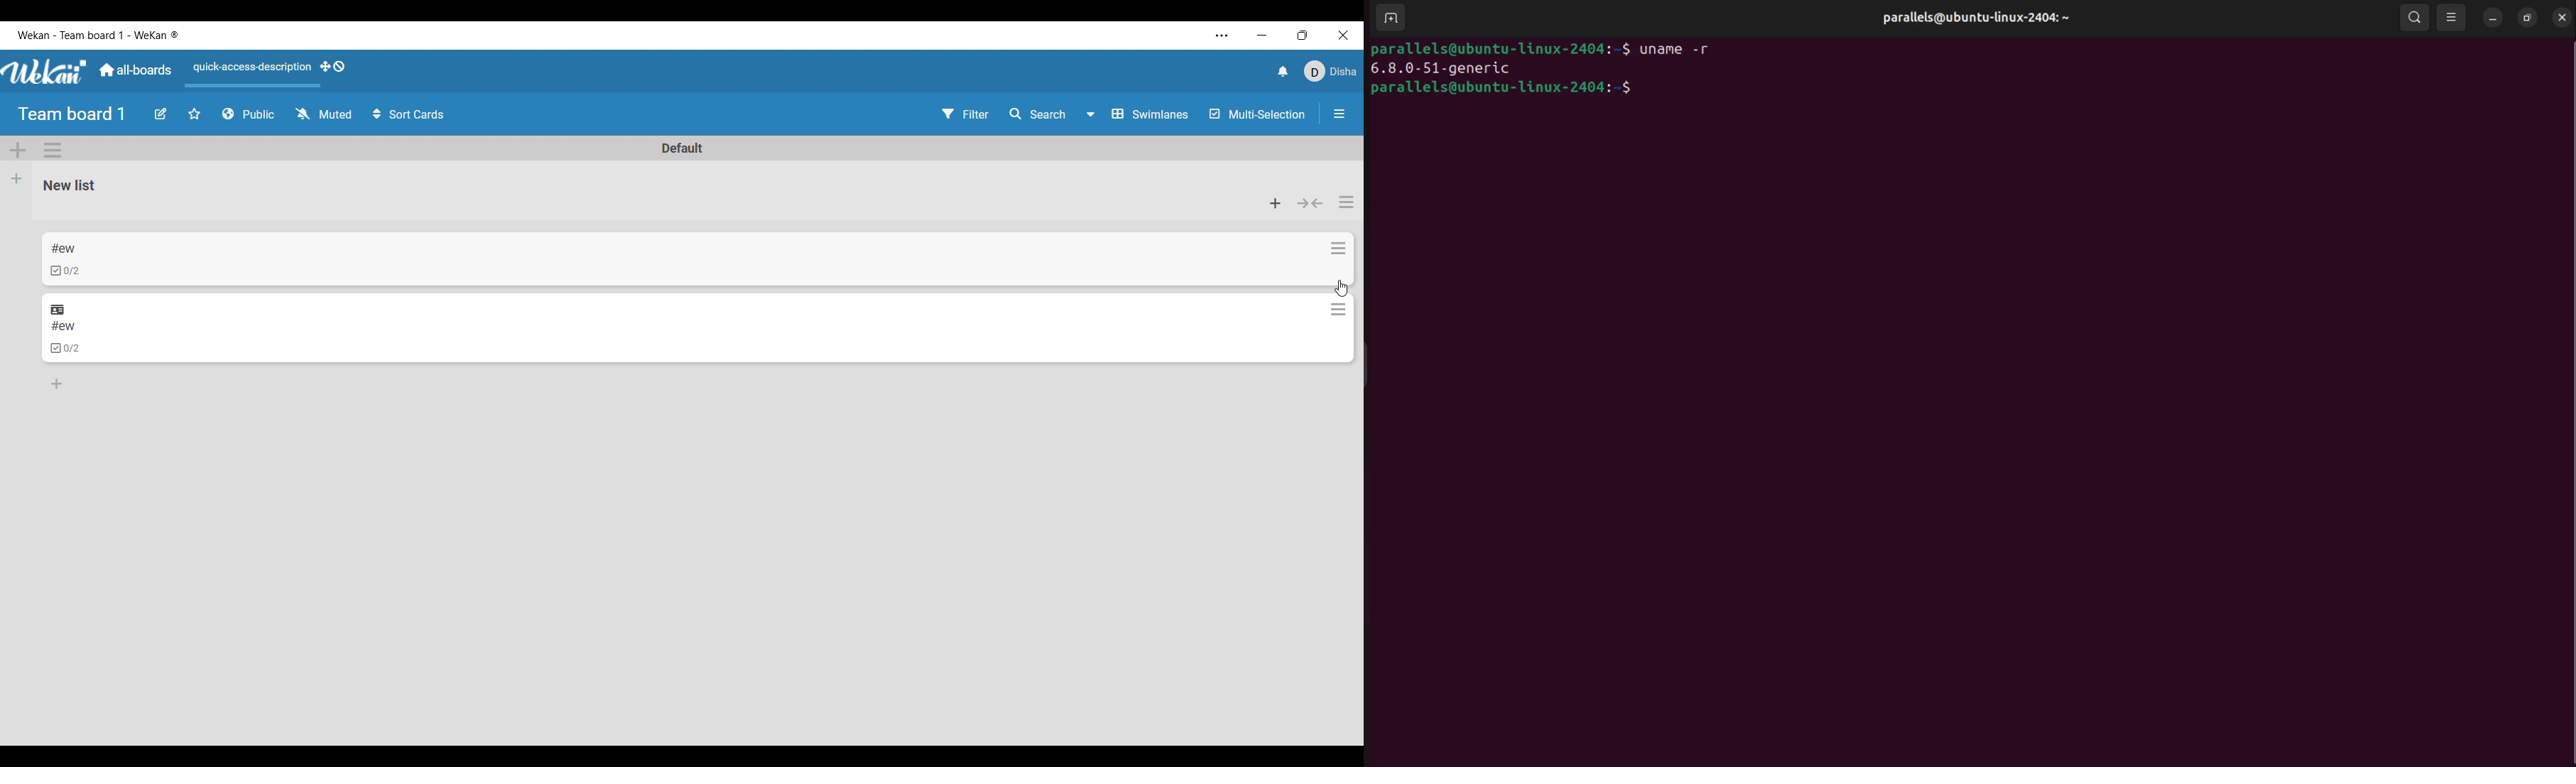  What do you see at coordinates (1283, 71) in the screenshot?
I see `Notifications` at bounding box center [1283, 71].